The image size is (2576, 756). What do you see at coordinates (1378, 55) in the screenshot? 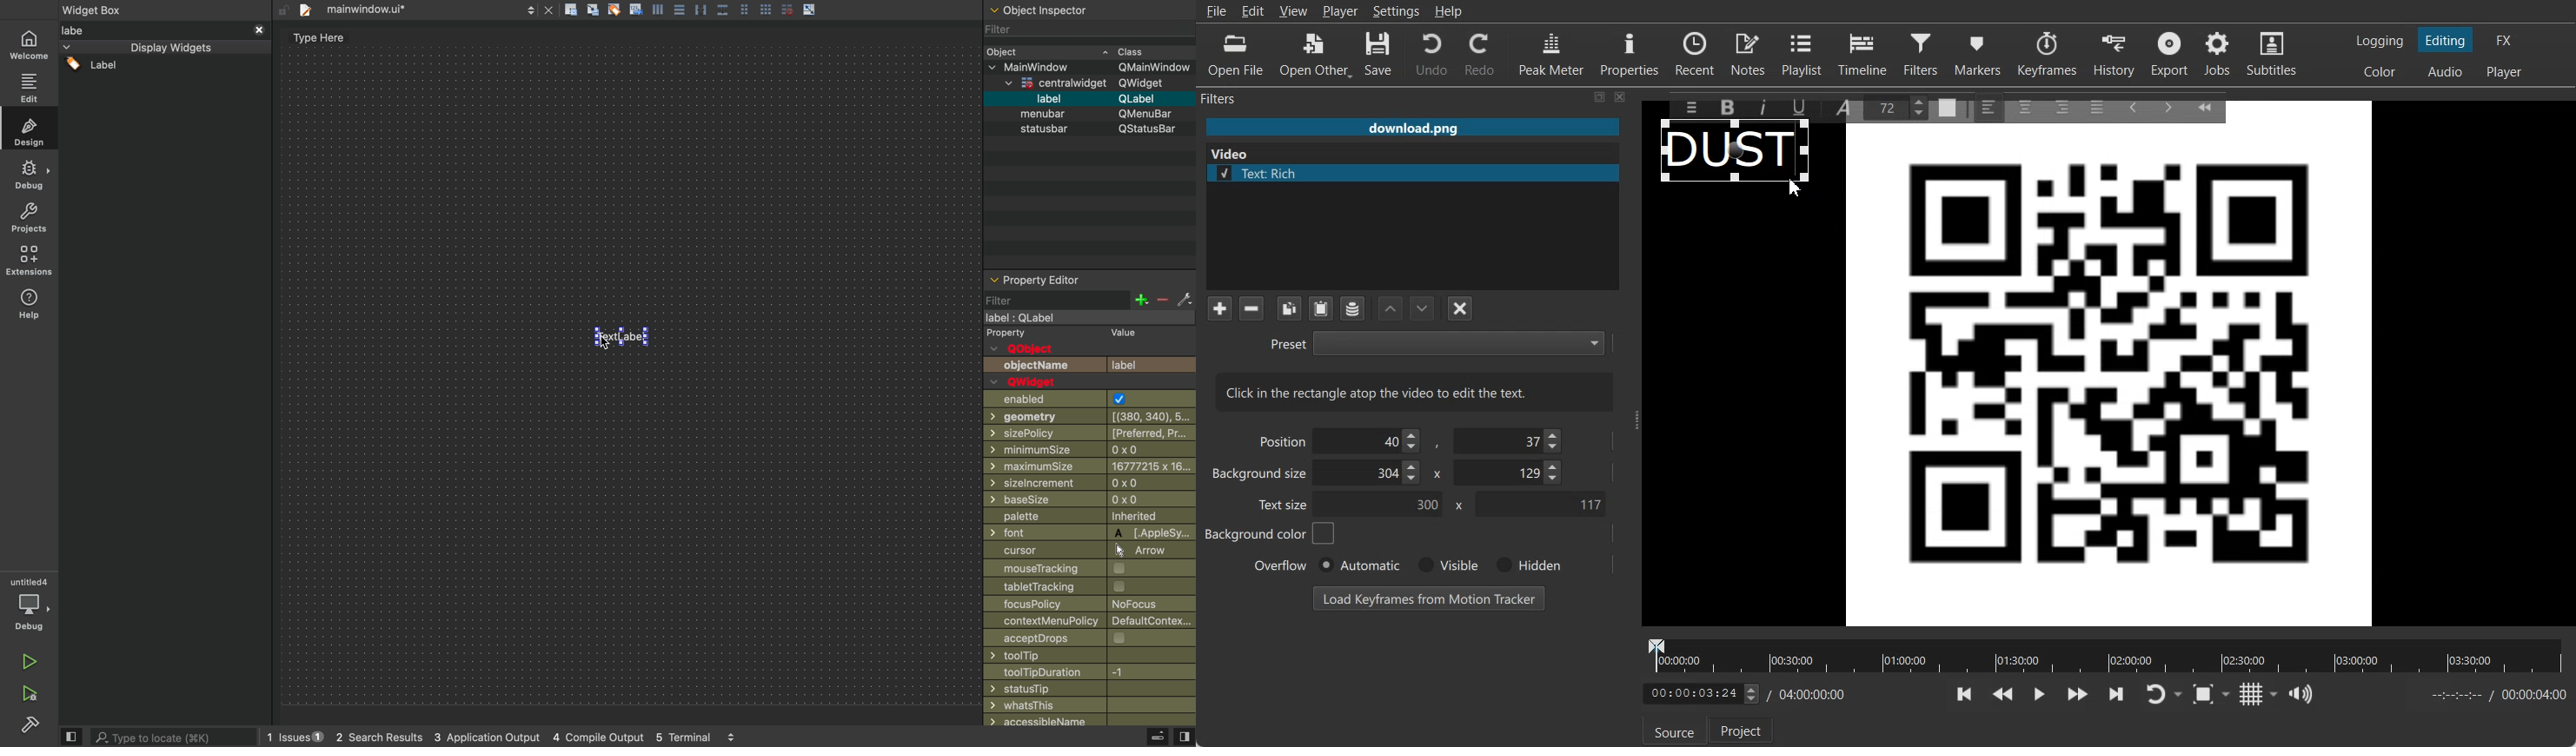
I see `Save` at bounding box center [1378, 55].